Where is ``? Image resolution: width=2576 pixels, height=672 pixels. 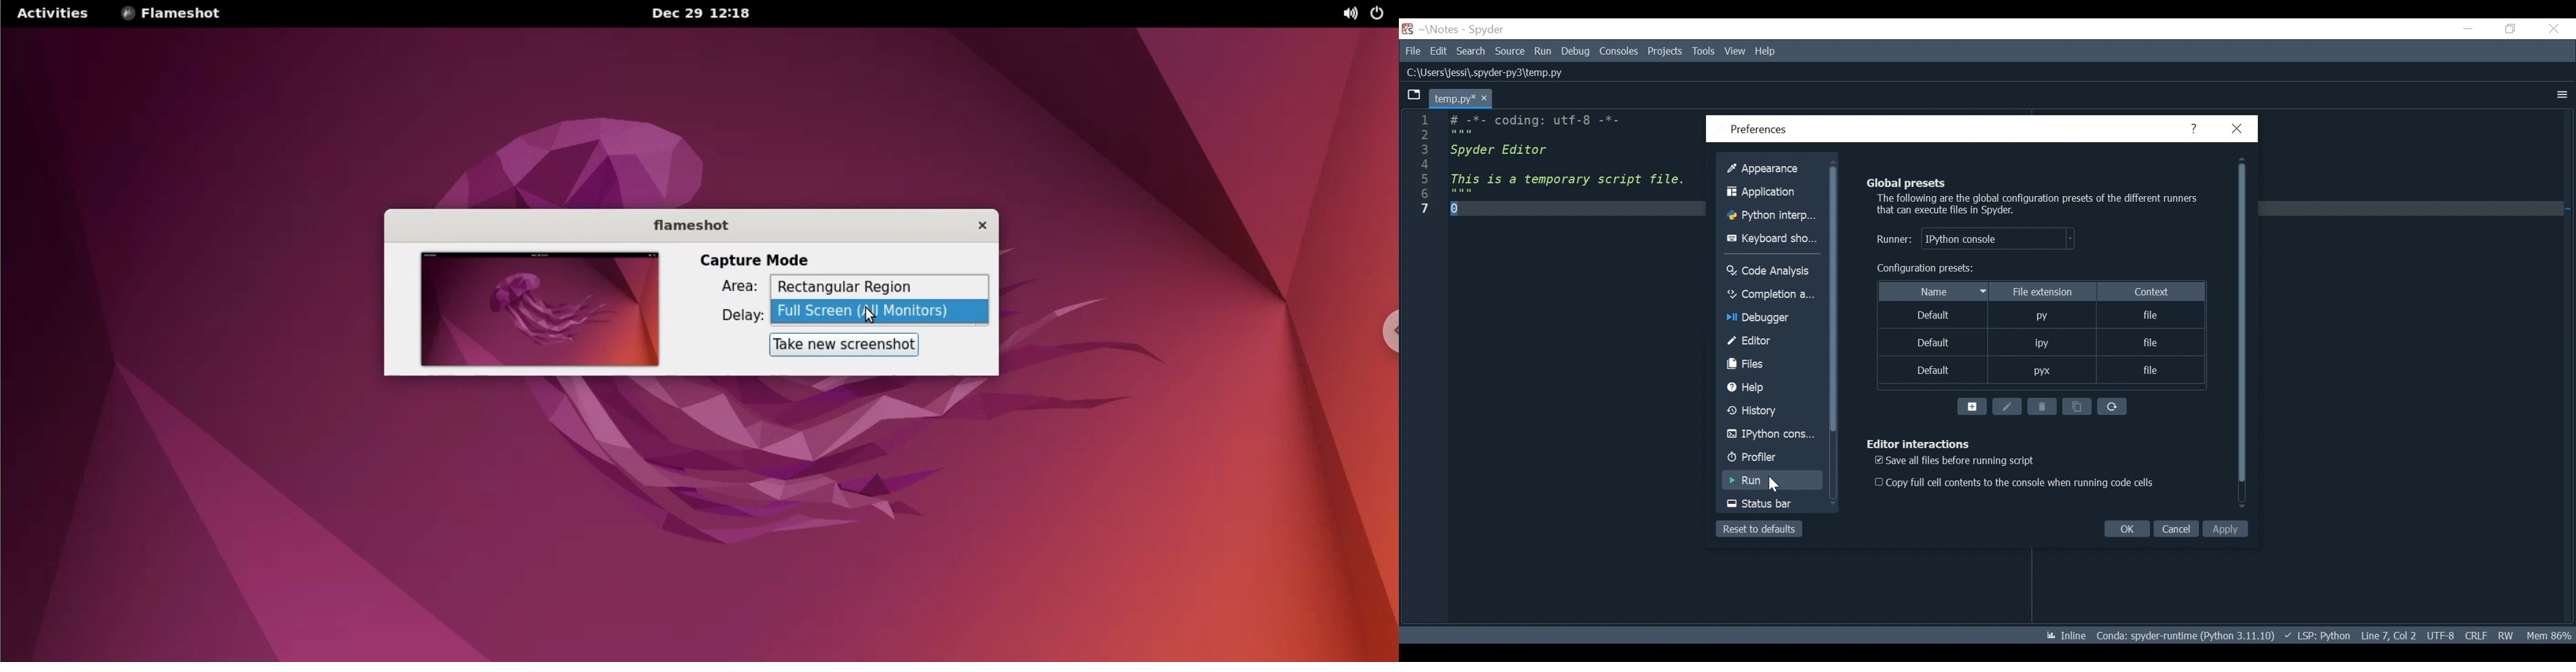  is located at coordinates (2244, 332).